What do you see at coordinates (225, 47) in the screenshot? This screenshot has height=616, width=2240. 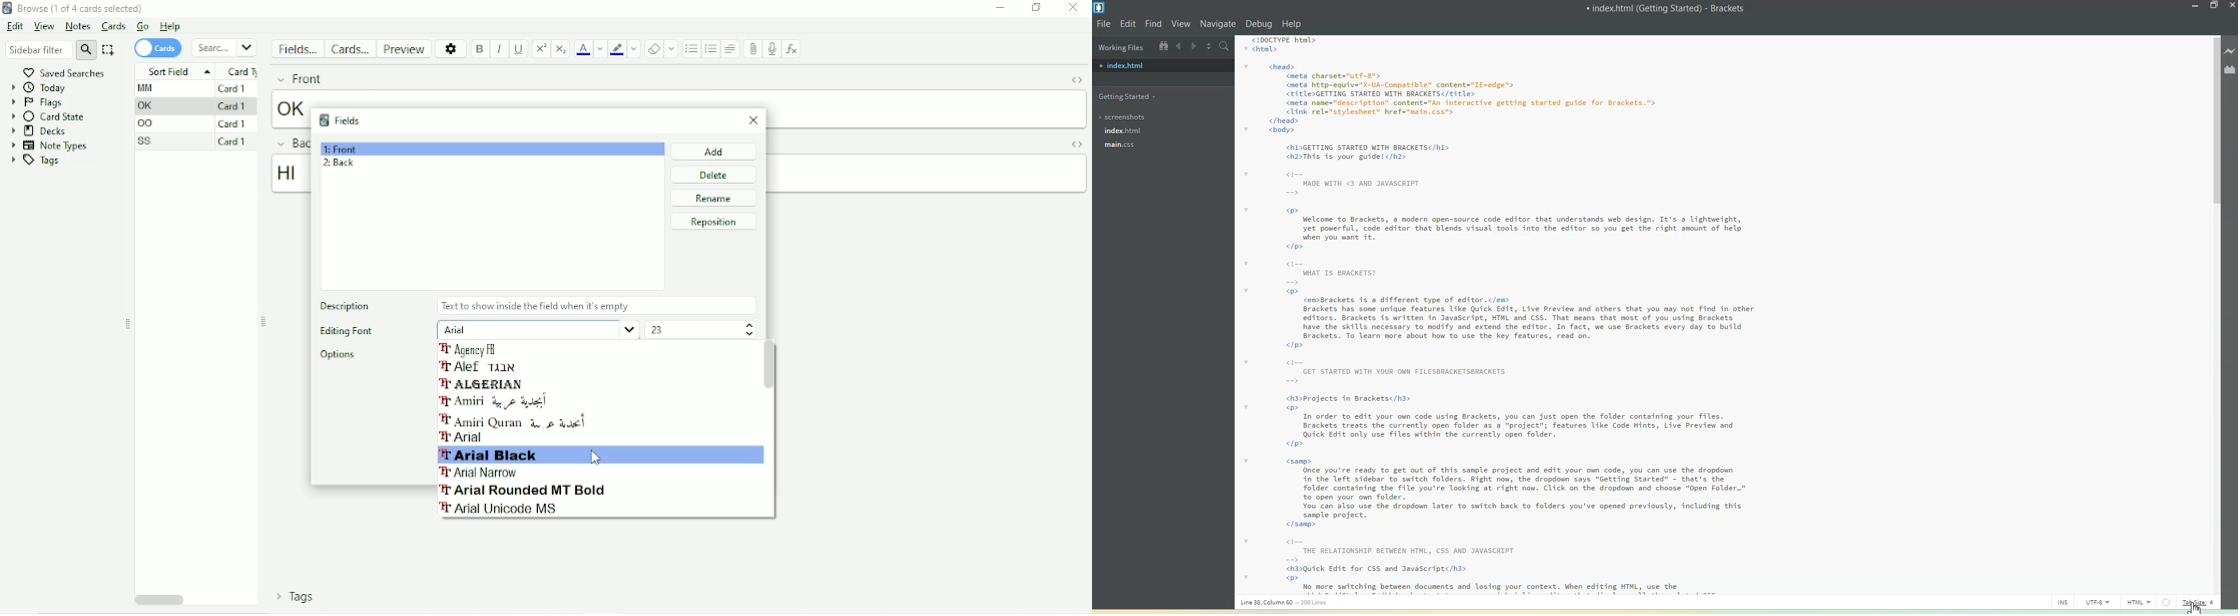 I see `Search` at bounding box center [225, 47].